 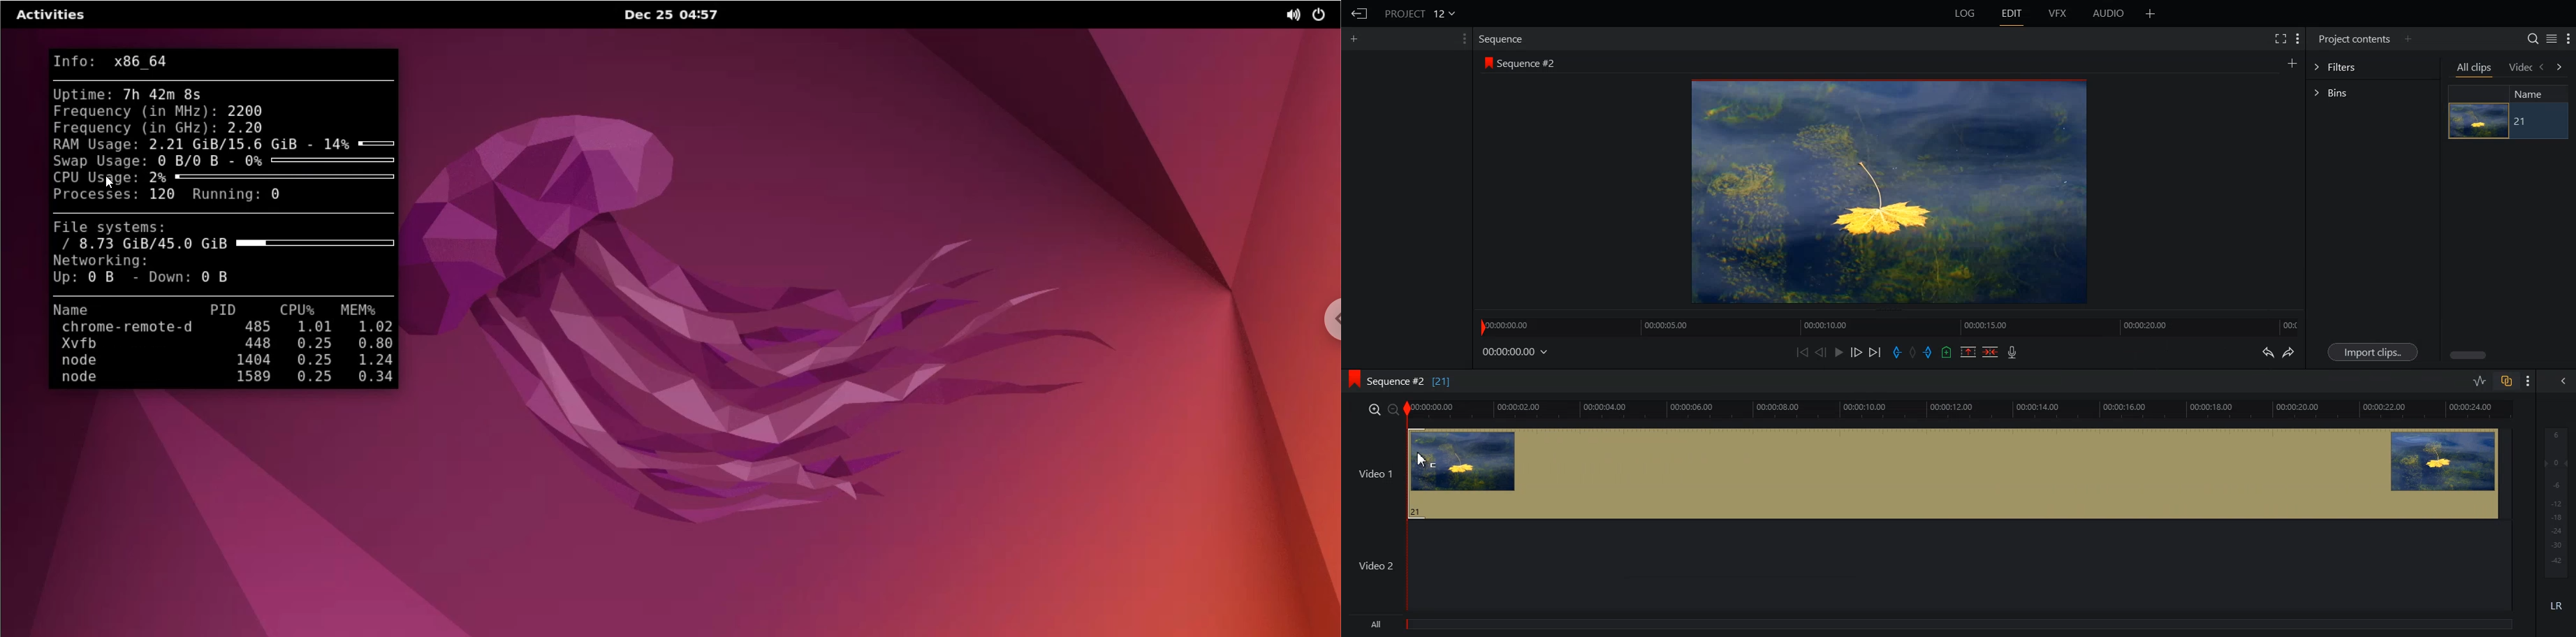 I want to click on Slider, so click(x=1890, y=326).